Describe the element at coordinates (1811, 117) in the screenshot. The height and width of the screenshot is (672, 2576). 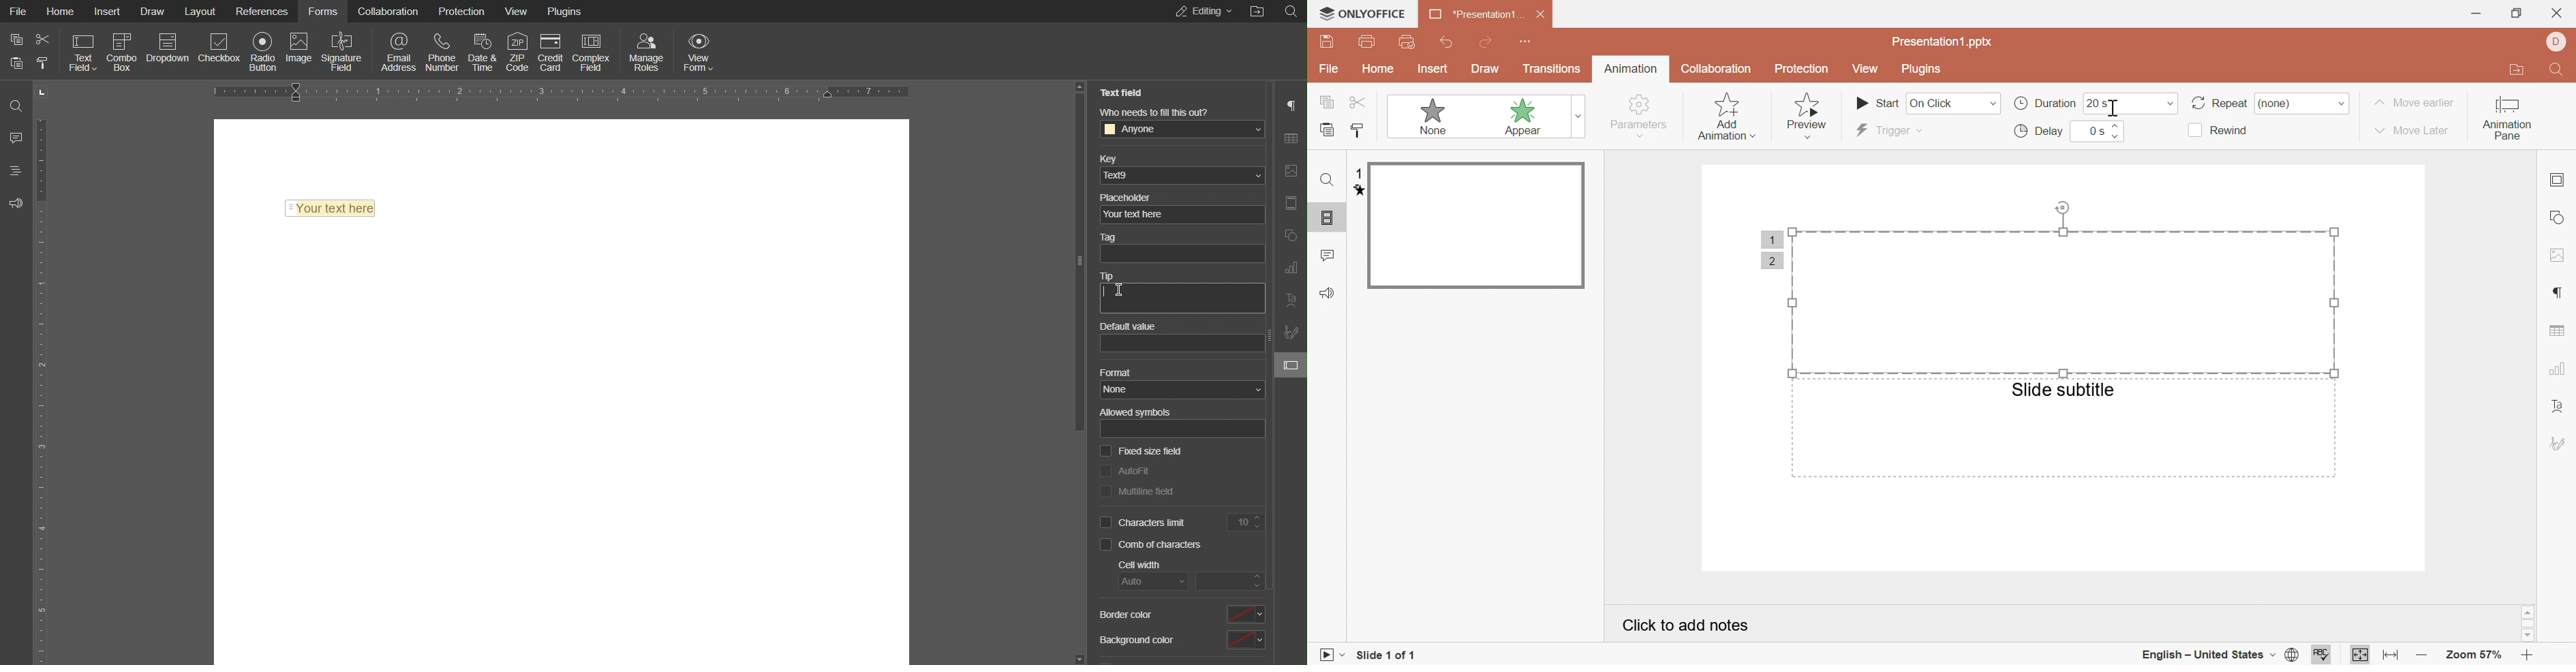
I see `preview` at that location.